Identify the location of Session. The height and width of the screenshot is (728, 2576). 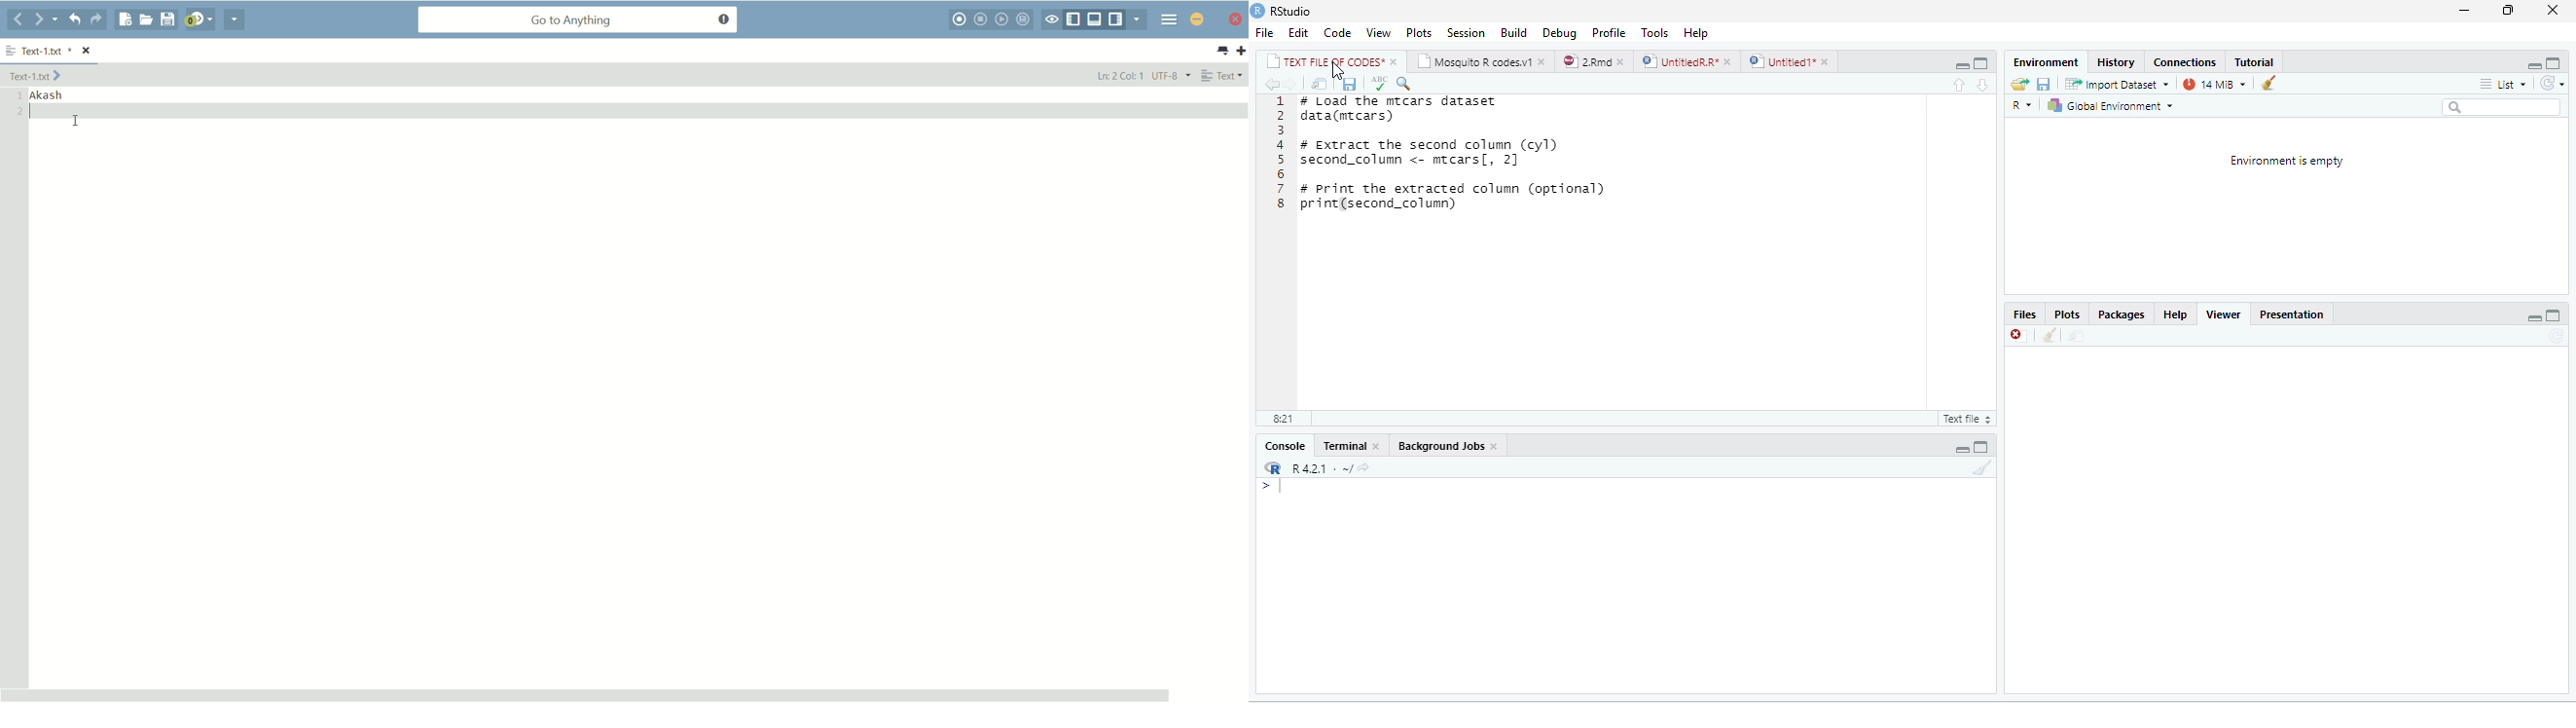
(1464, 31).